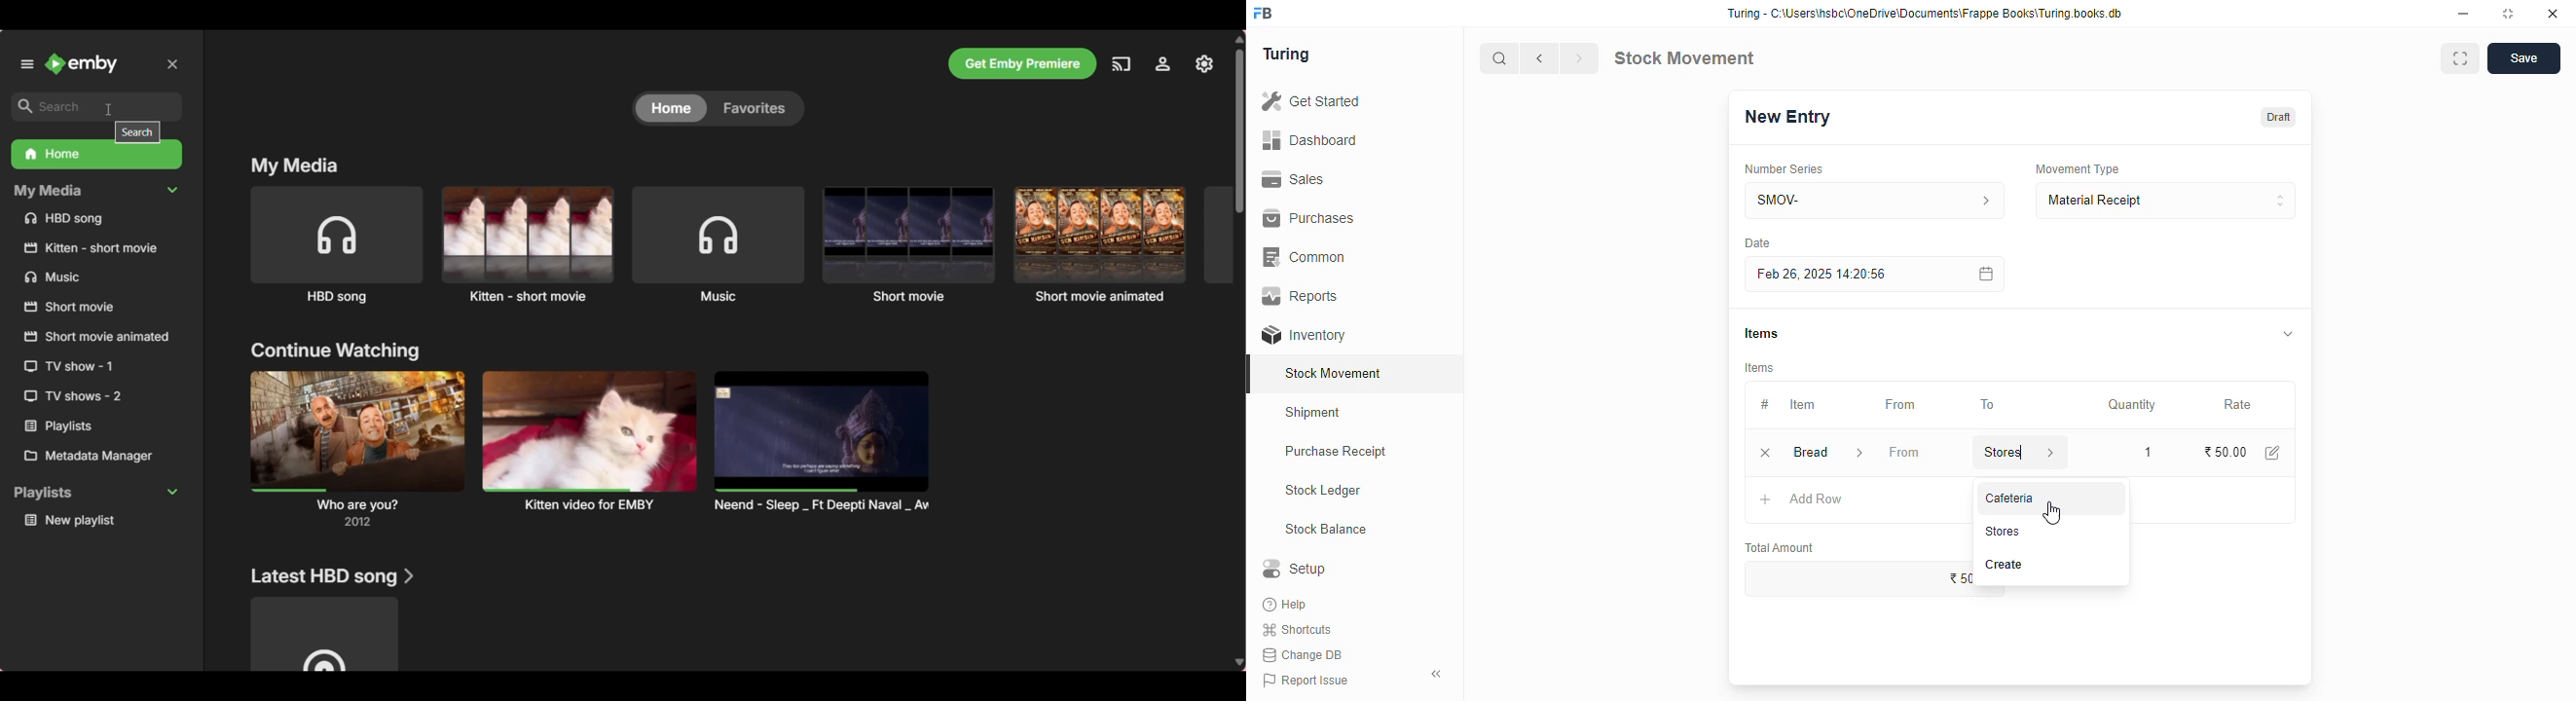 This screenshot has height=728, width=2576. What do you see at coordinates (1306, 257) in the screenshot?
I see `common` at bounding box center [1306, 257].